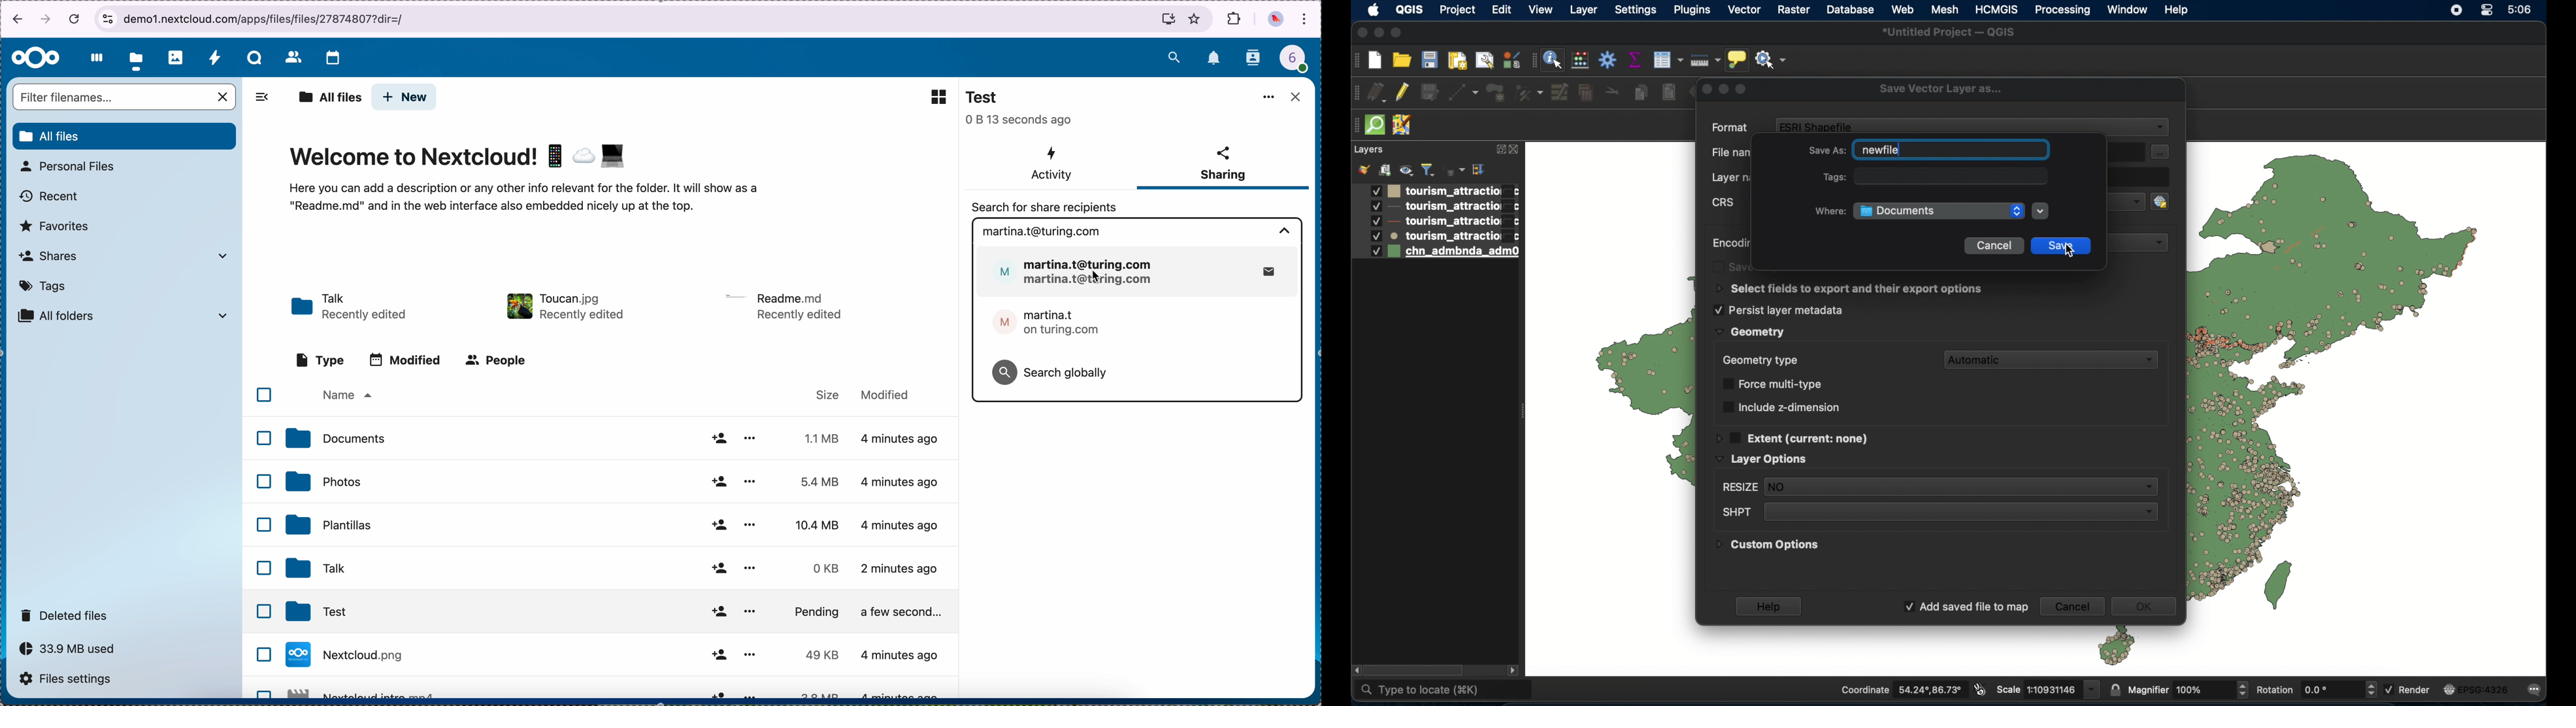 The image size is (2576, 728). What do you see at coordinates (50, 197) in the screenshot?
I see `recent` at bounding box center [50, 197].